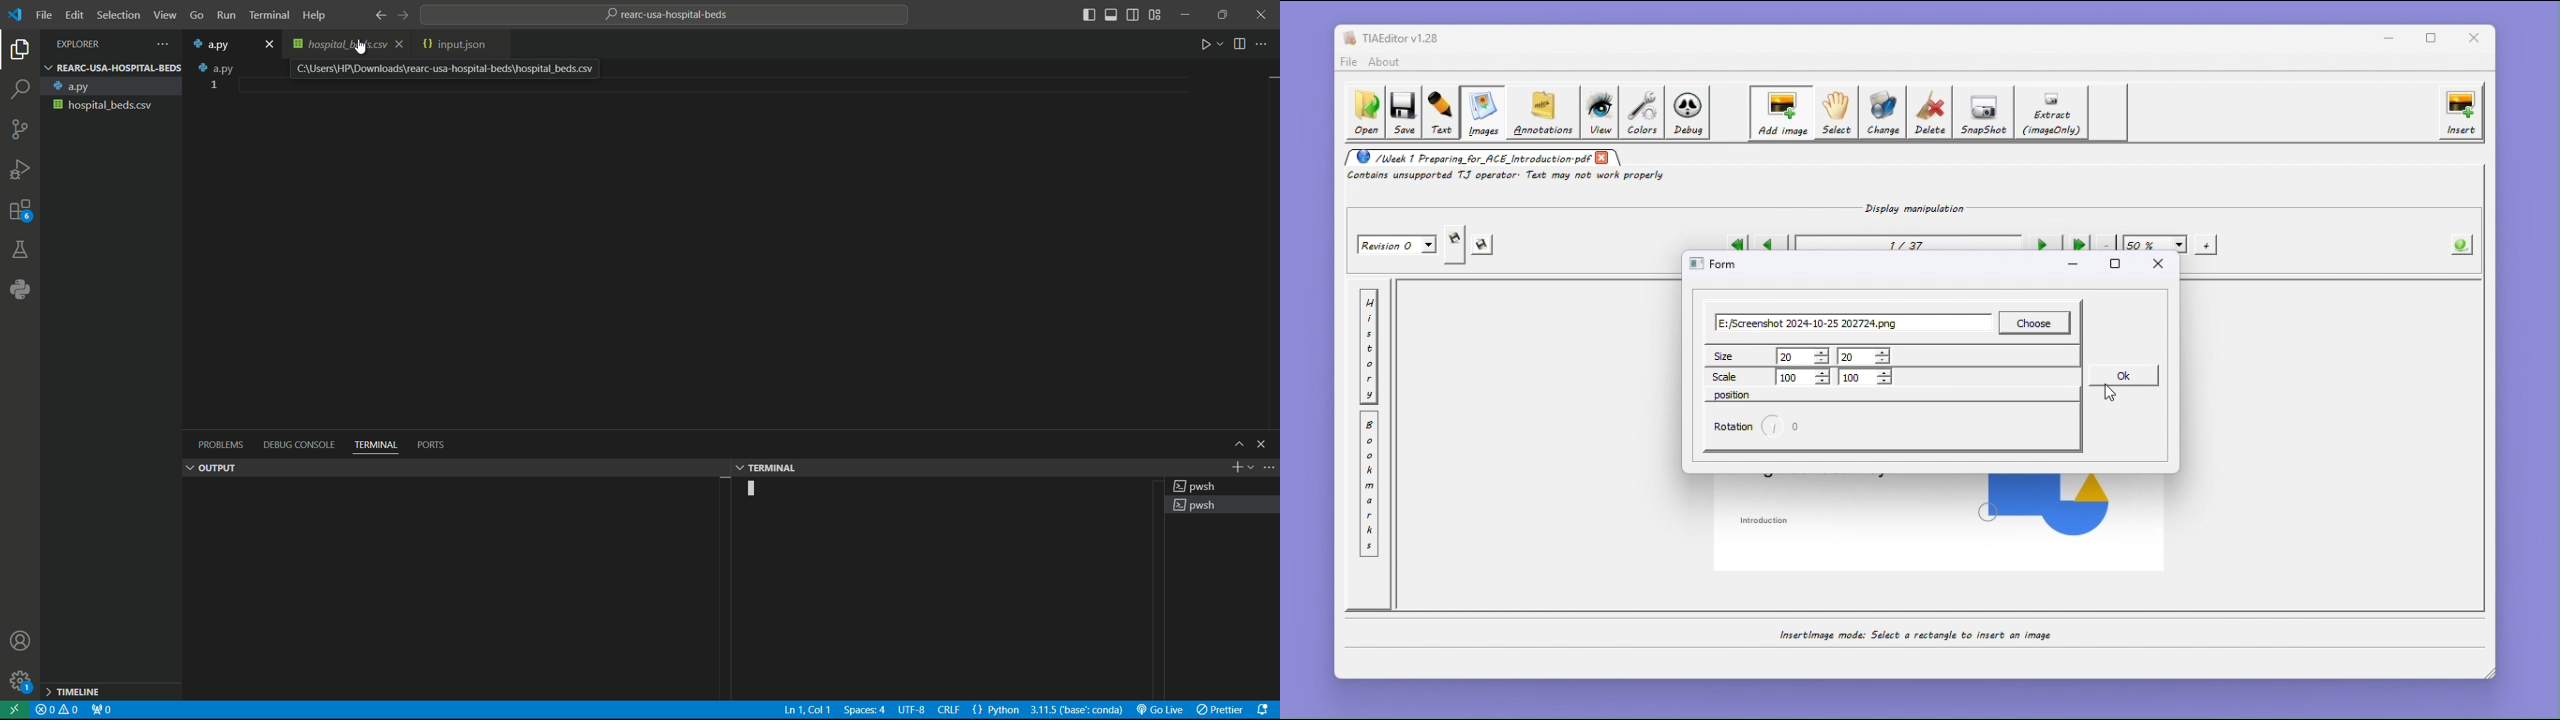 The image size is (2576, 728). Describe the element at coordinates (1369, 485) in the screenshot. I see `Bookmark` at that location.